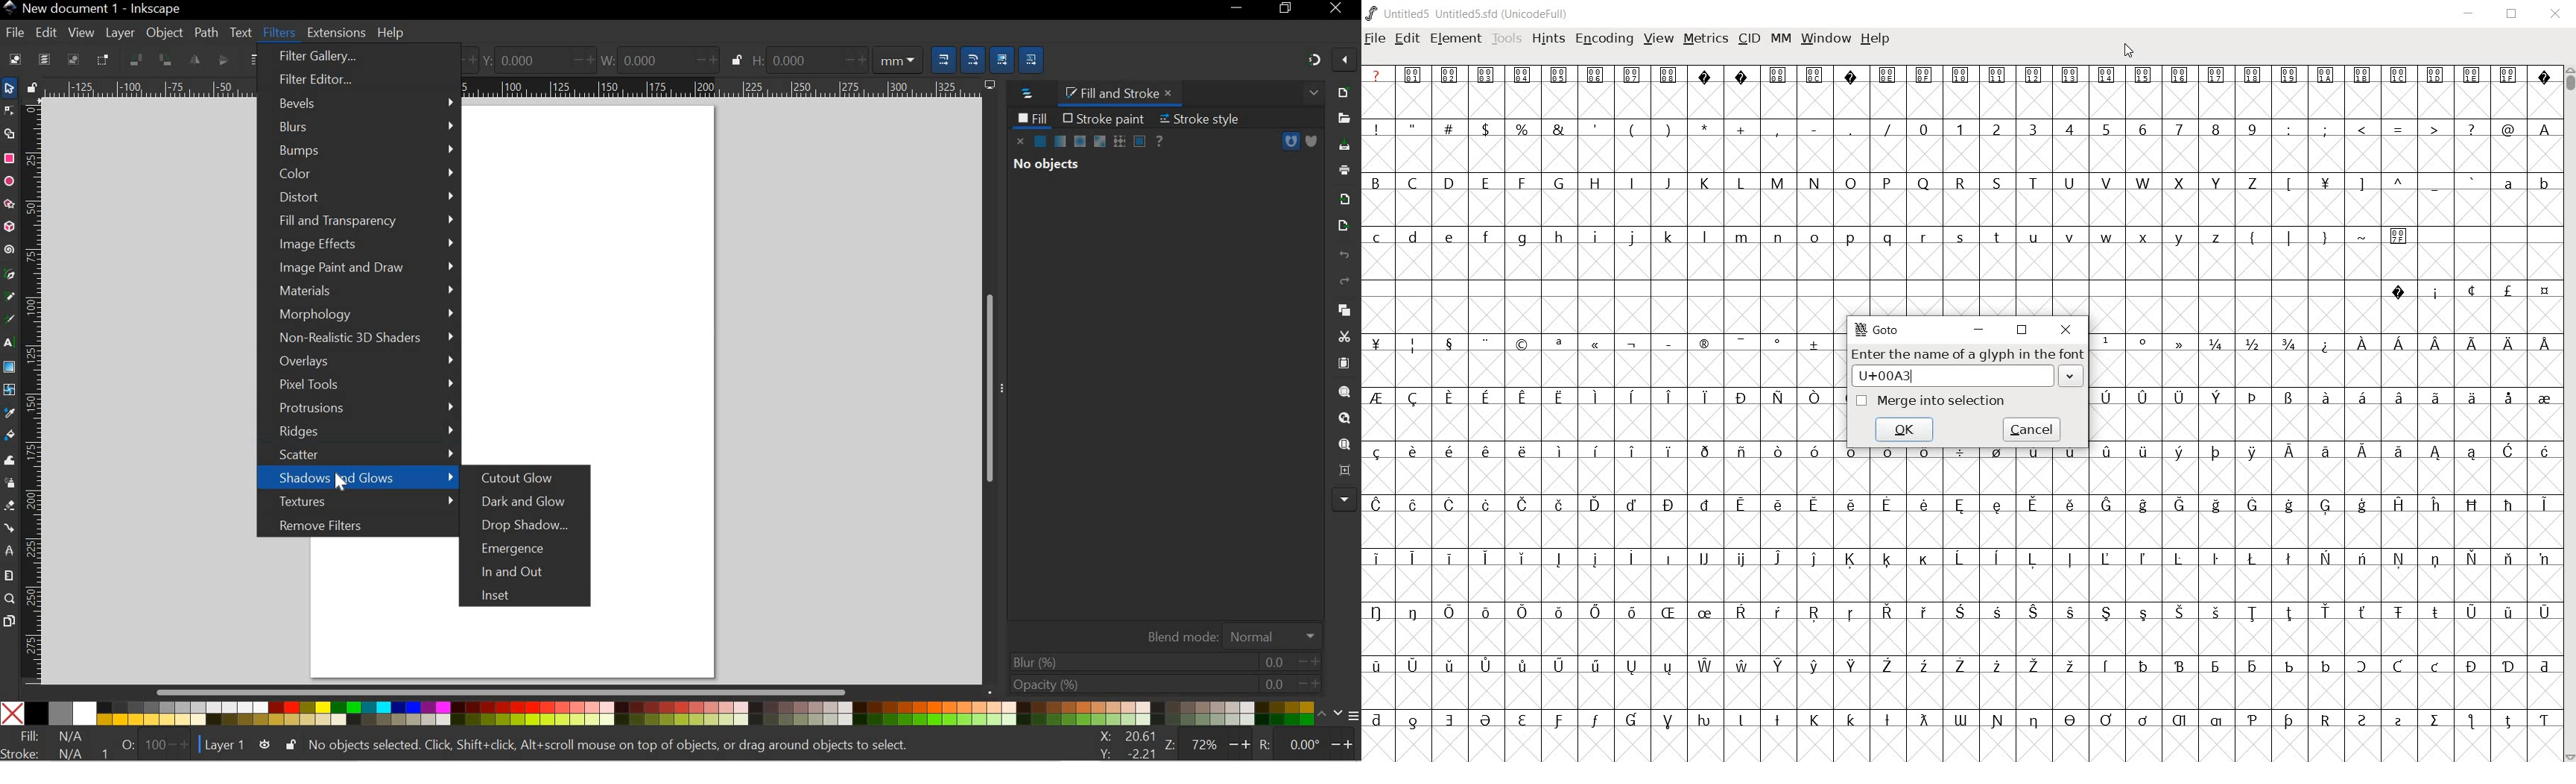 The image size is (2576, 784). I want to click on check box, so click(1861, 400).